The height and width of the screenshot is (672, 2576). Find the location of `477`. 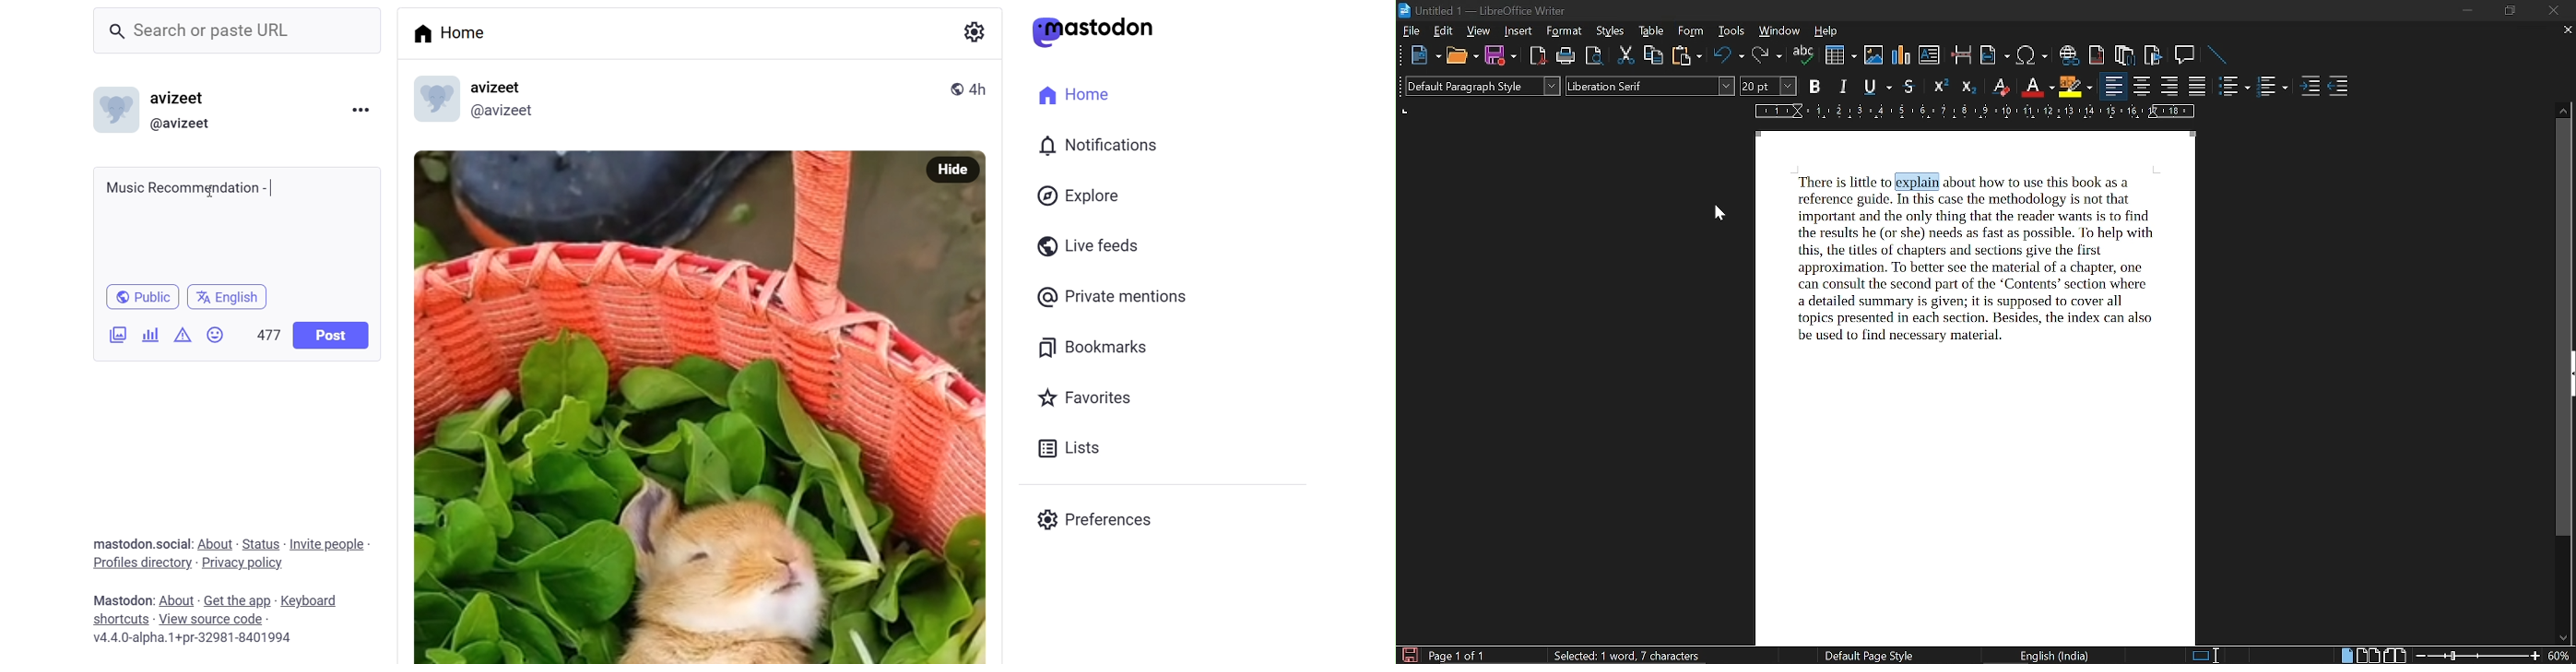

477 is located at coordinates (262, 330).